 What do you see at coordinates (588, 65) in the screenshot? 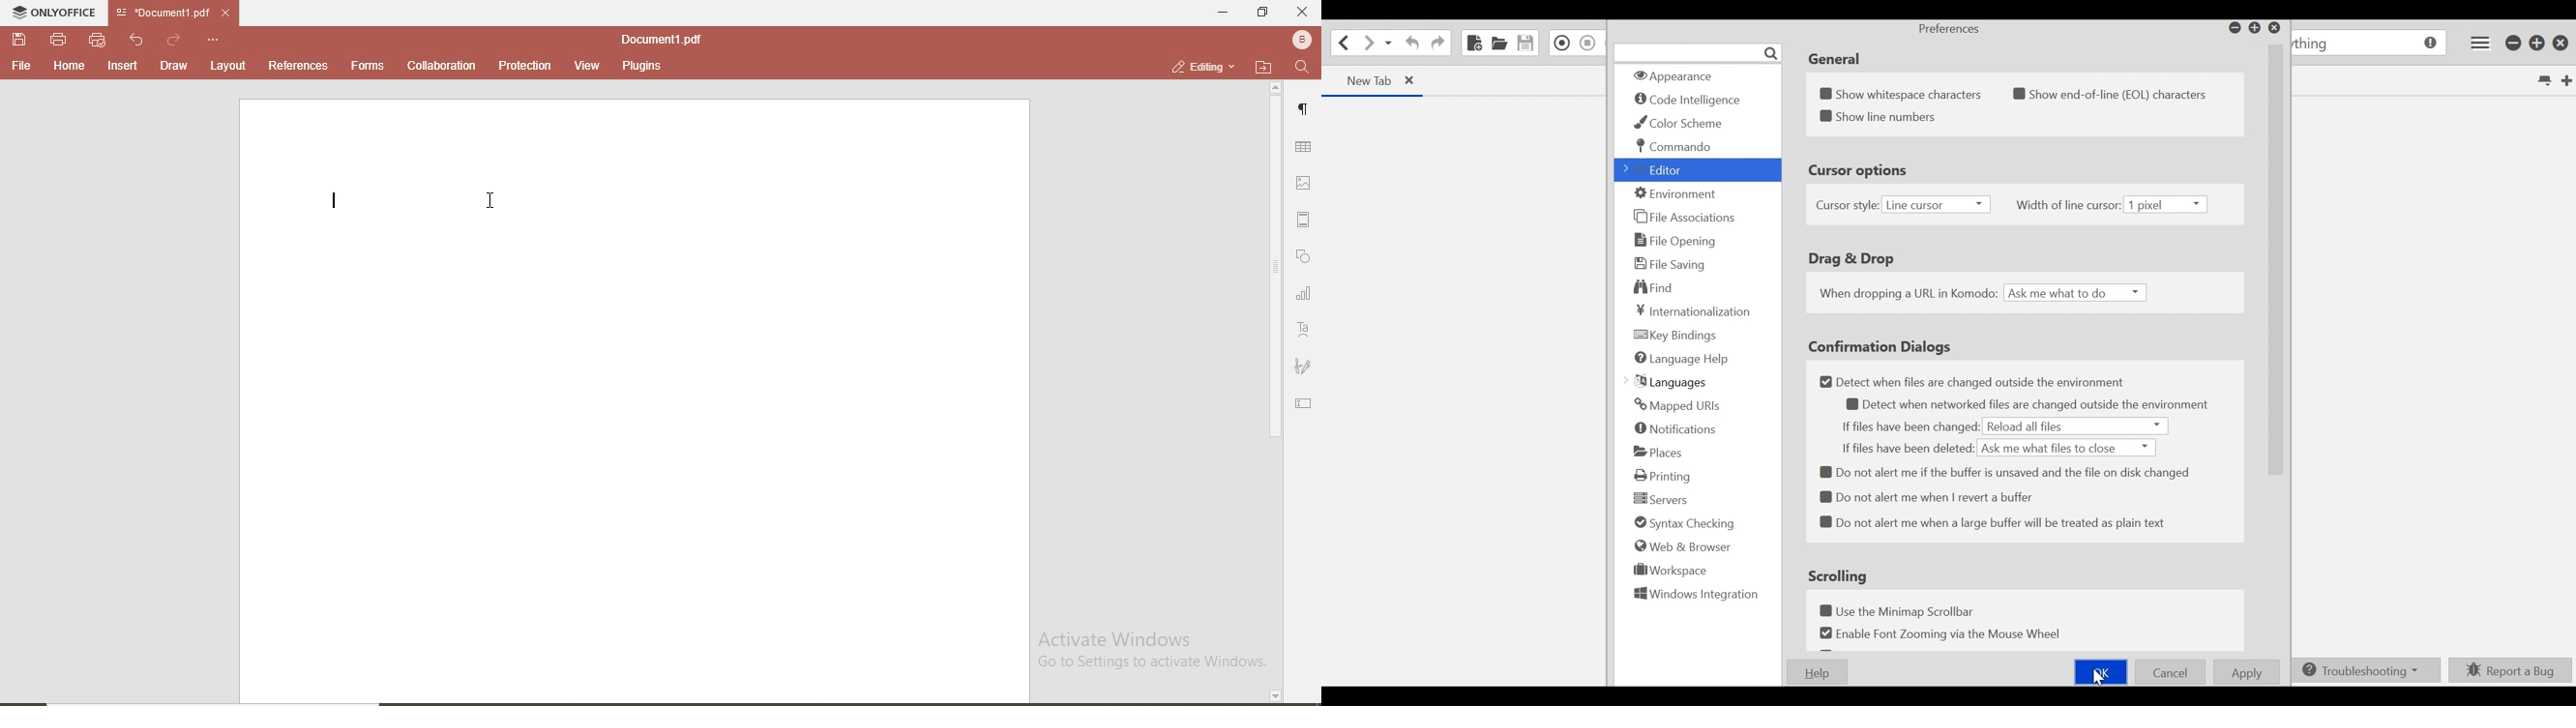
I see `view` at bounding box center [588, 65].